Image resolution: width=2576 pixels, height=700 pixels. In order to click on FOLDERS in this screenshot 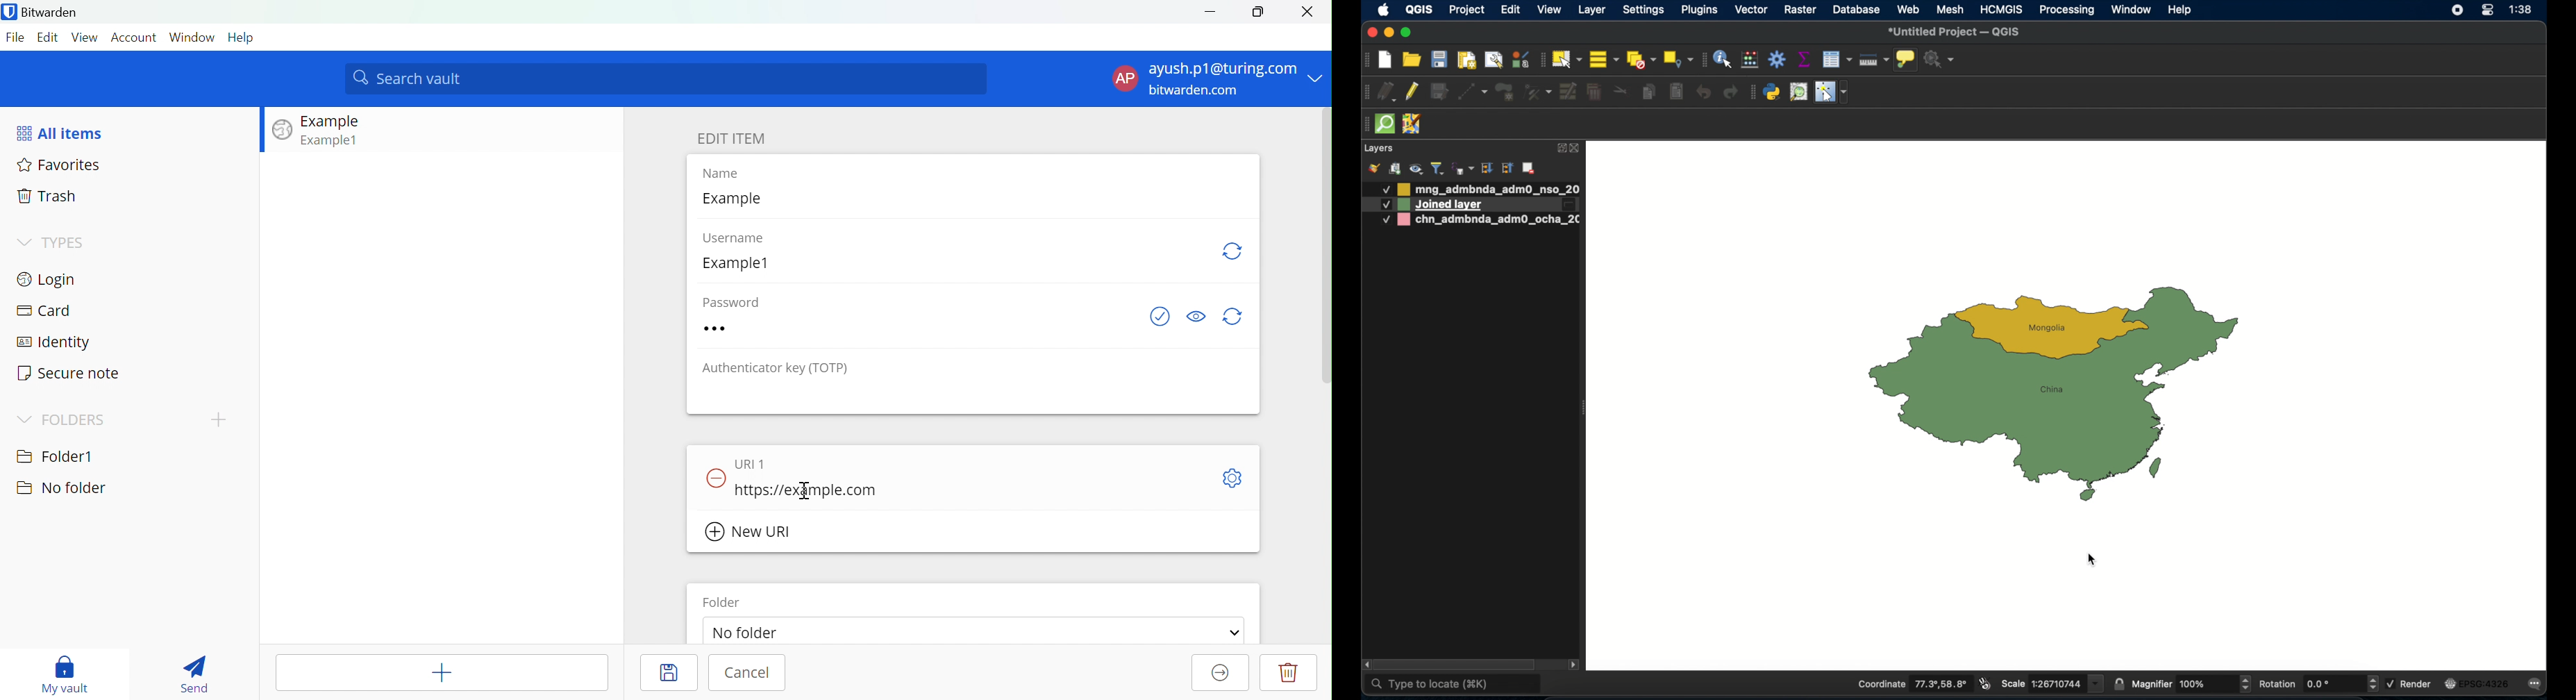, I will do `click(74, 421)`.